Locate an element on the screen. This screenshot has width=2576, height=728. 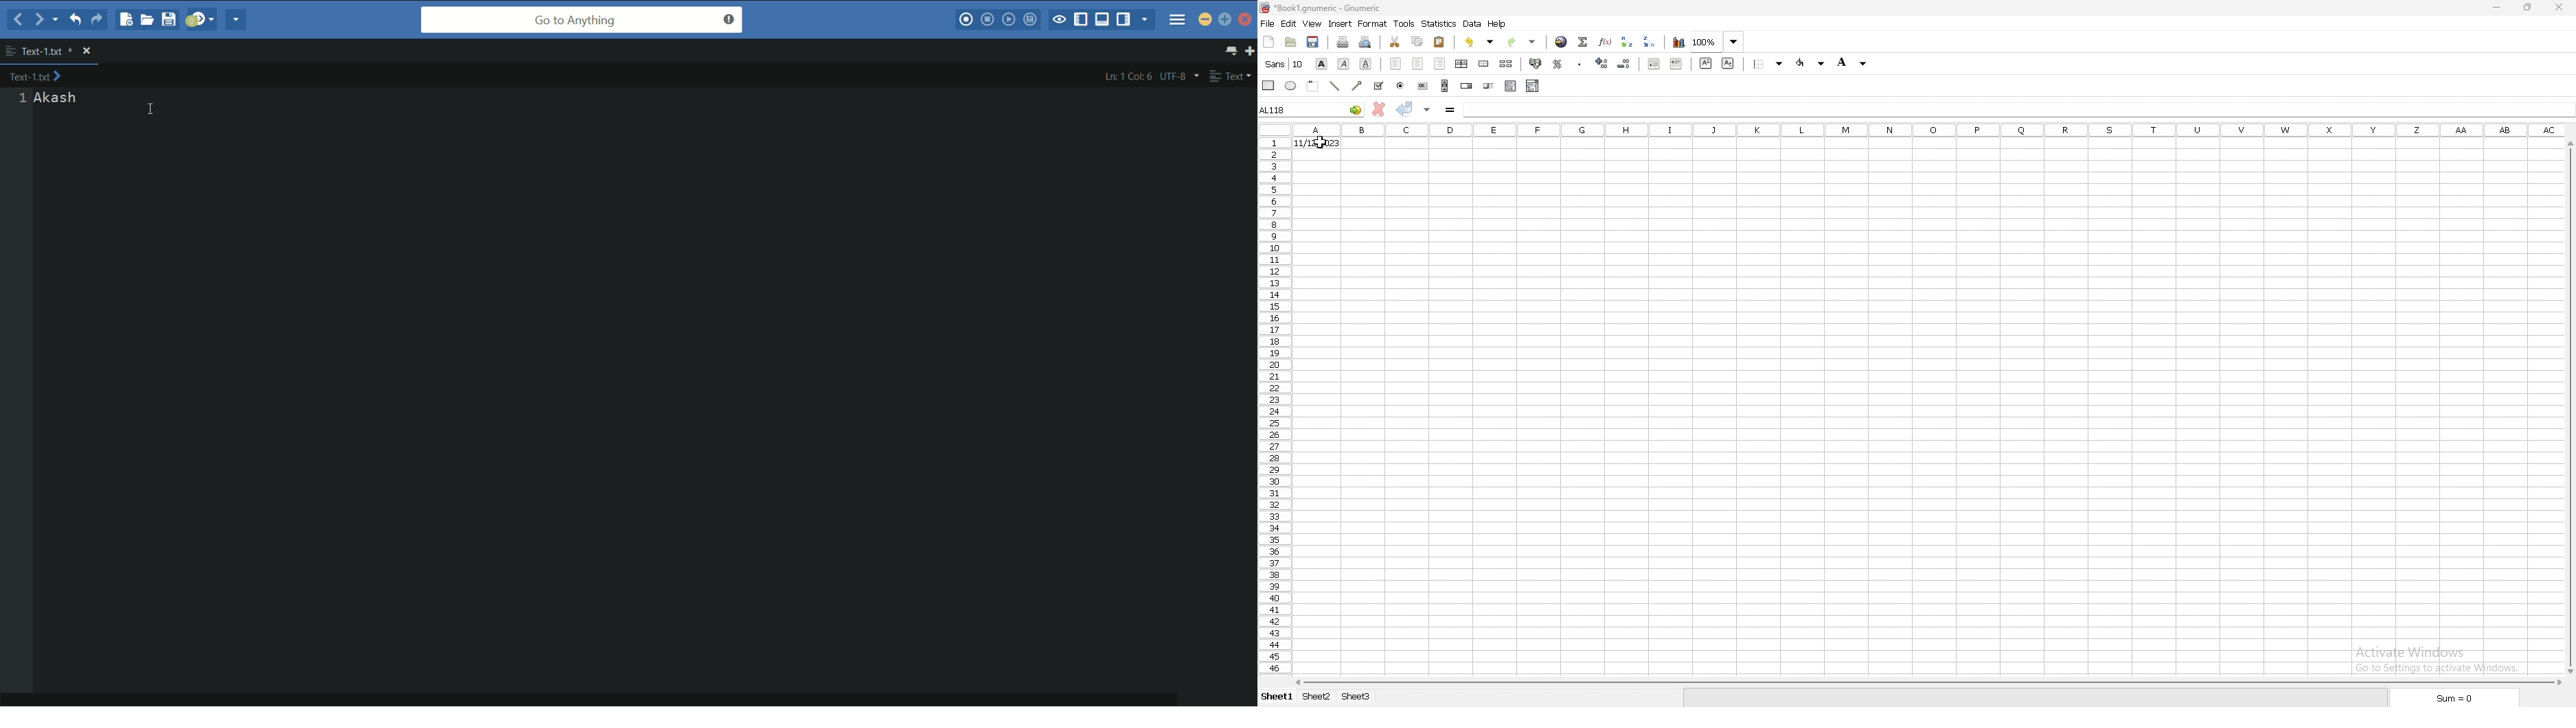
chart is located at coordinates (1680, 43).